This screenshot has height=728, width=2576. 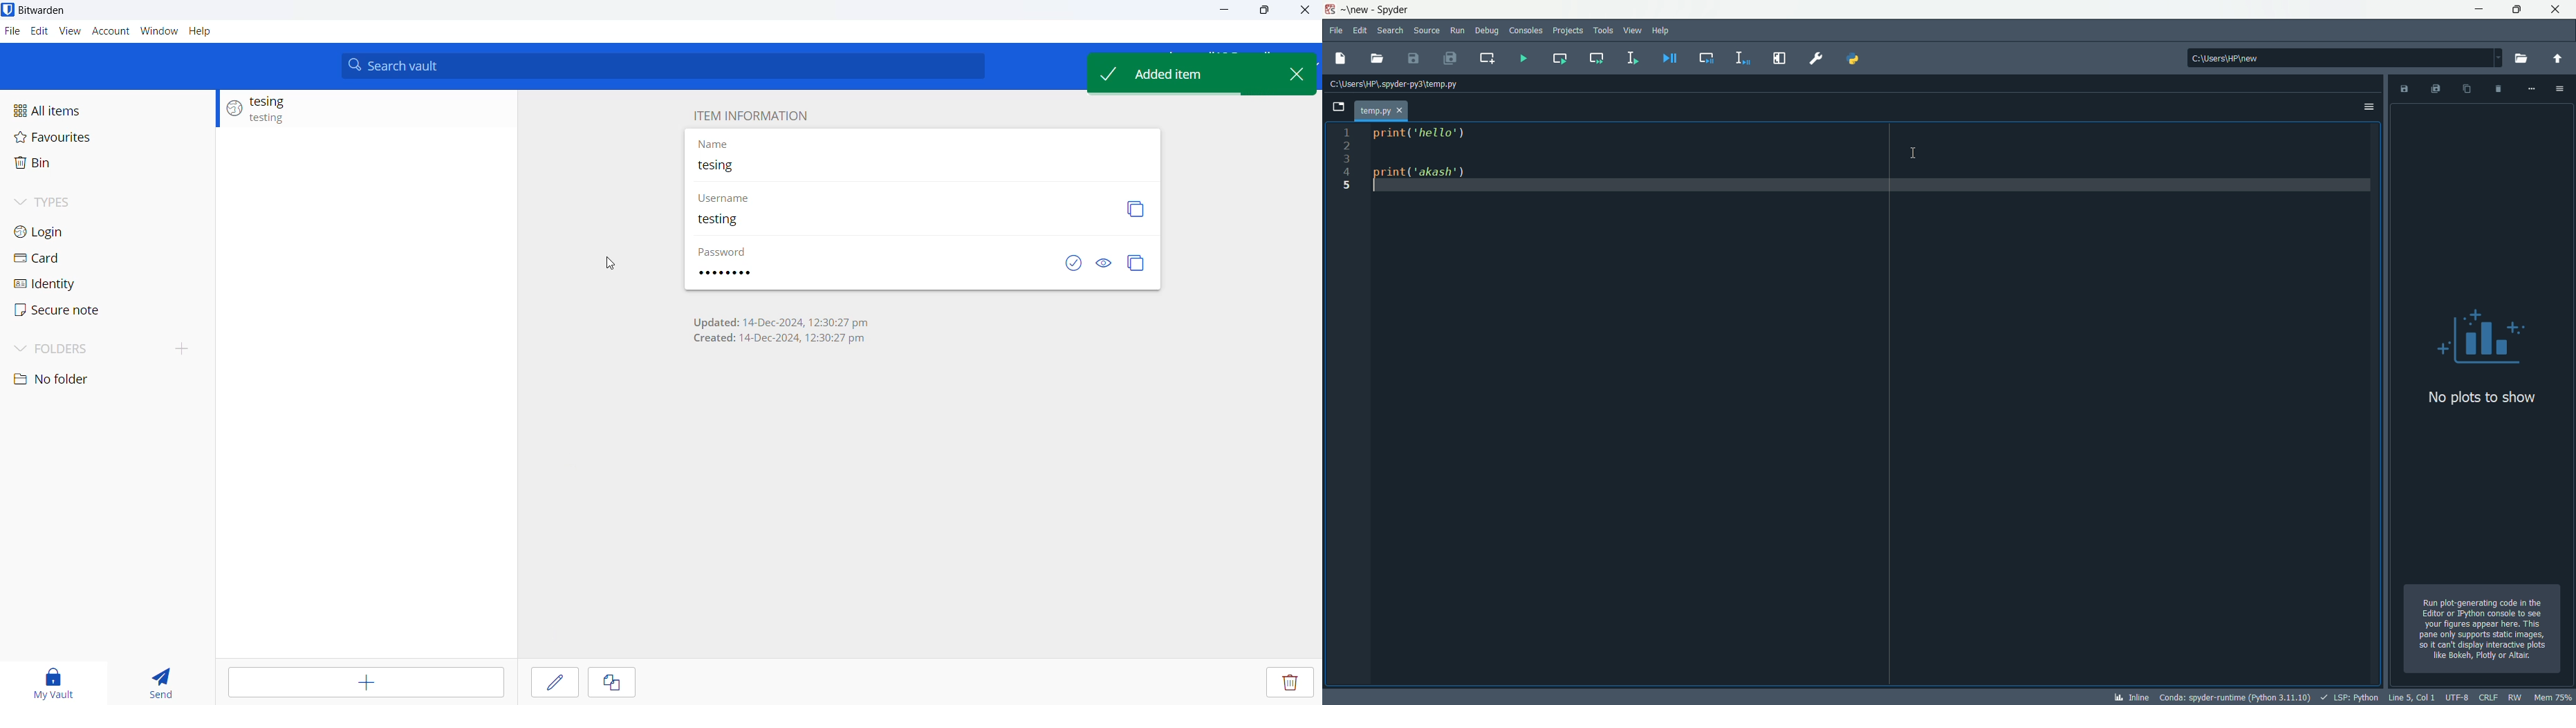 What do you see at coordinates (1489, 55) in the screenshot?
I see `create new cell at the current line` at bounding box center [1489, 55].